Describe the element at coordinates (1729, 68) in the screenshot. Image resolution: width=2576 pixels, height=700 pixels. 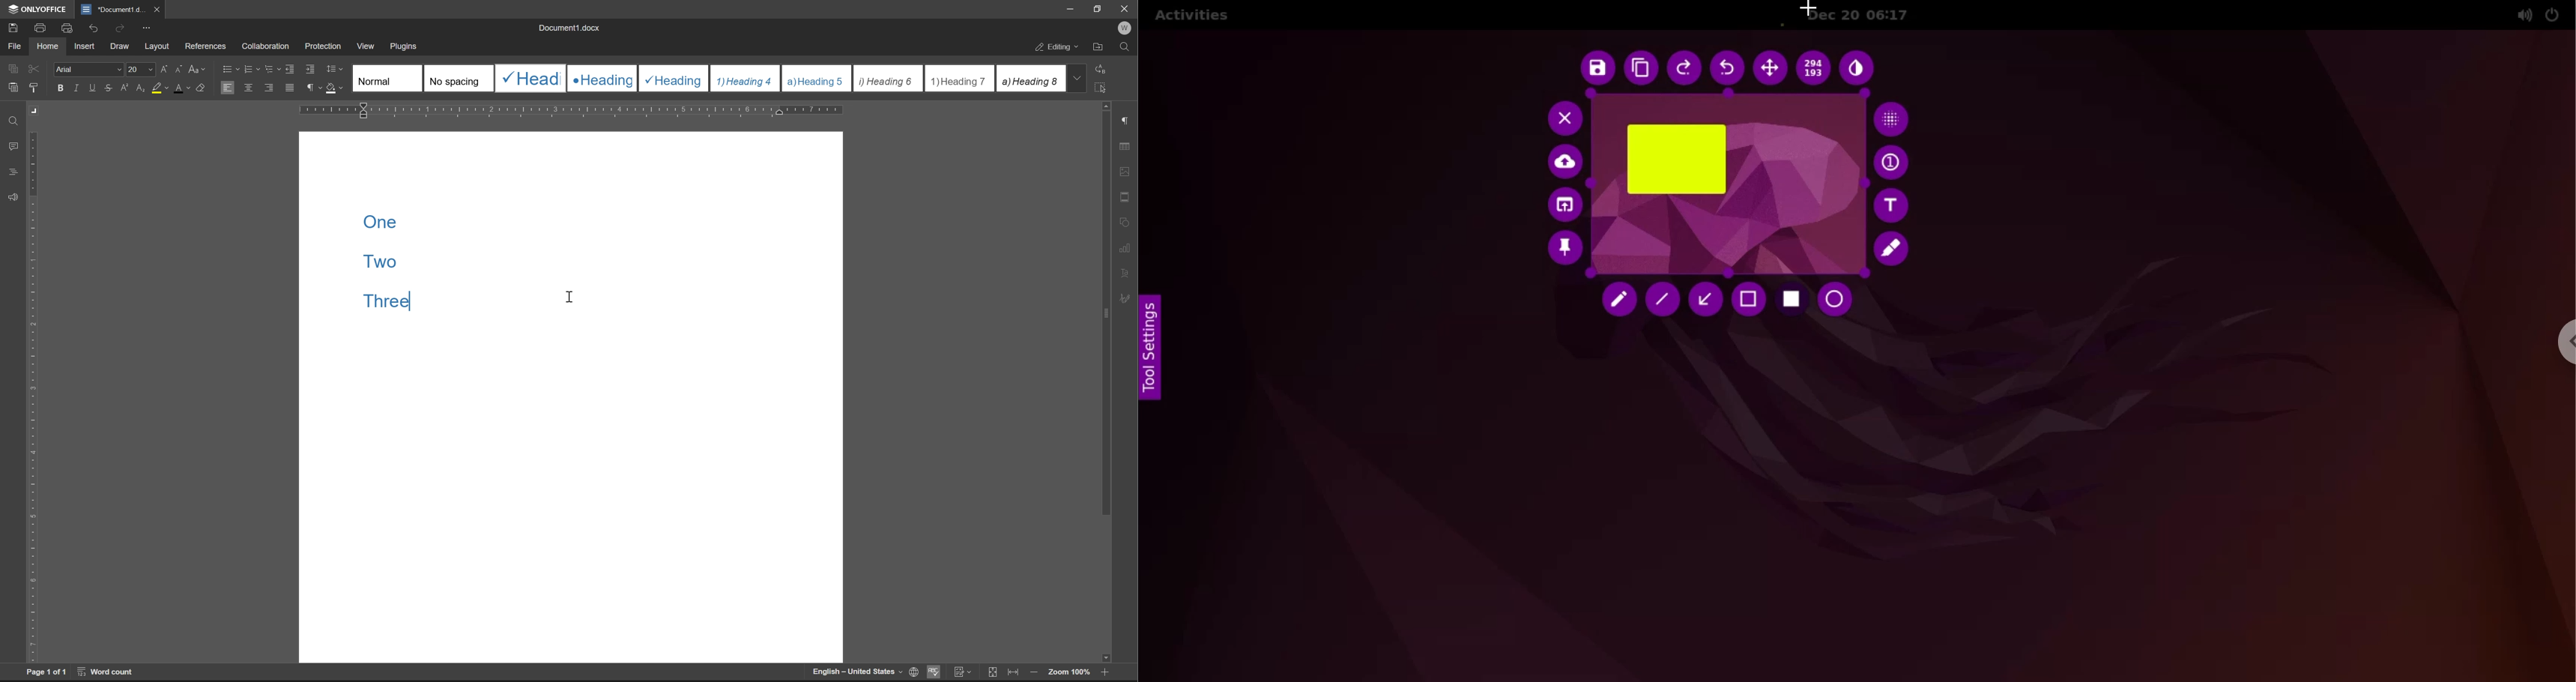
I see `undo ` at that location.